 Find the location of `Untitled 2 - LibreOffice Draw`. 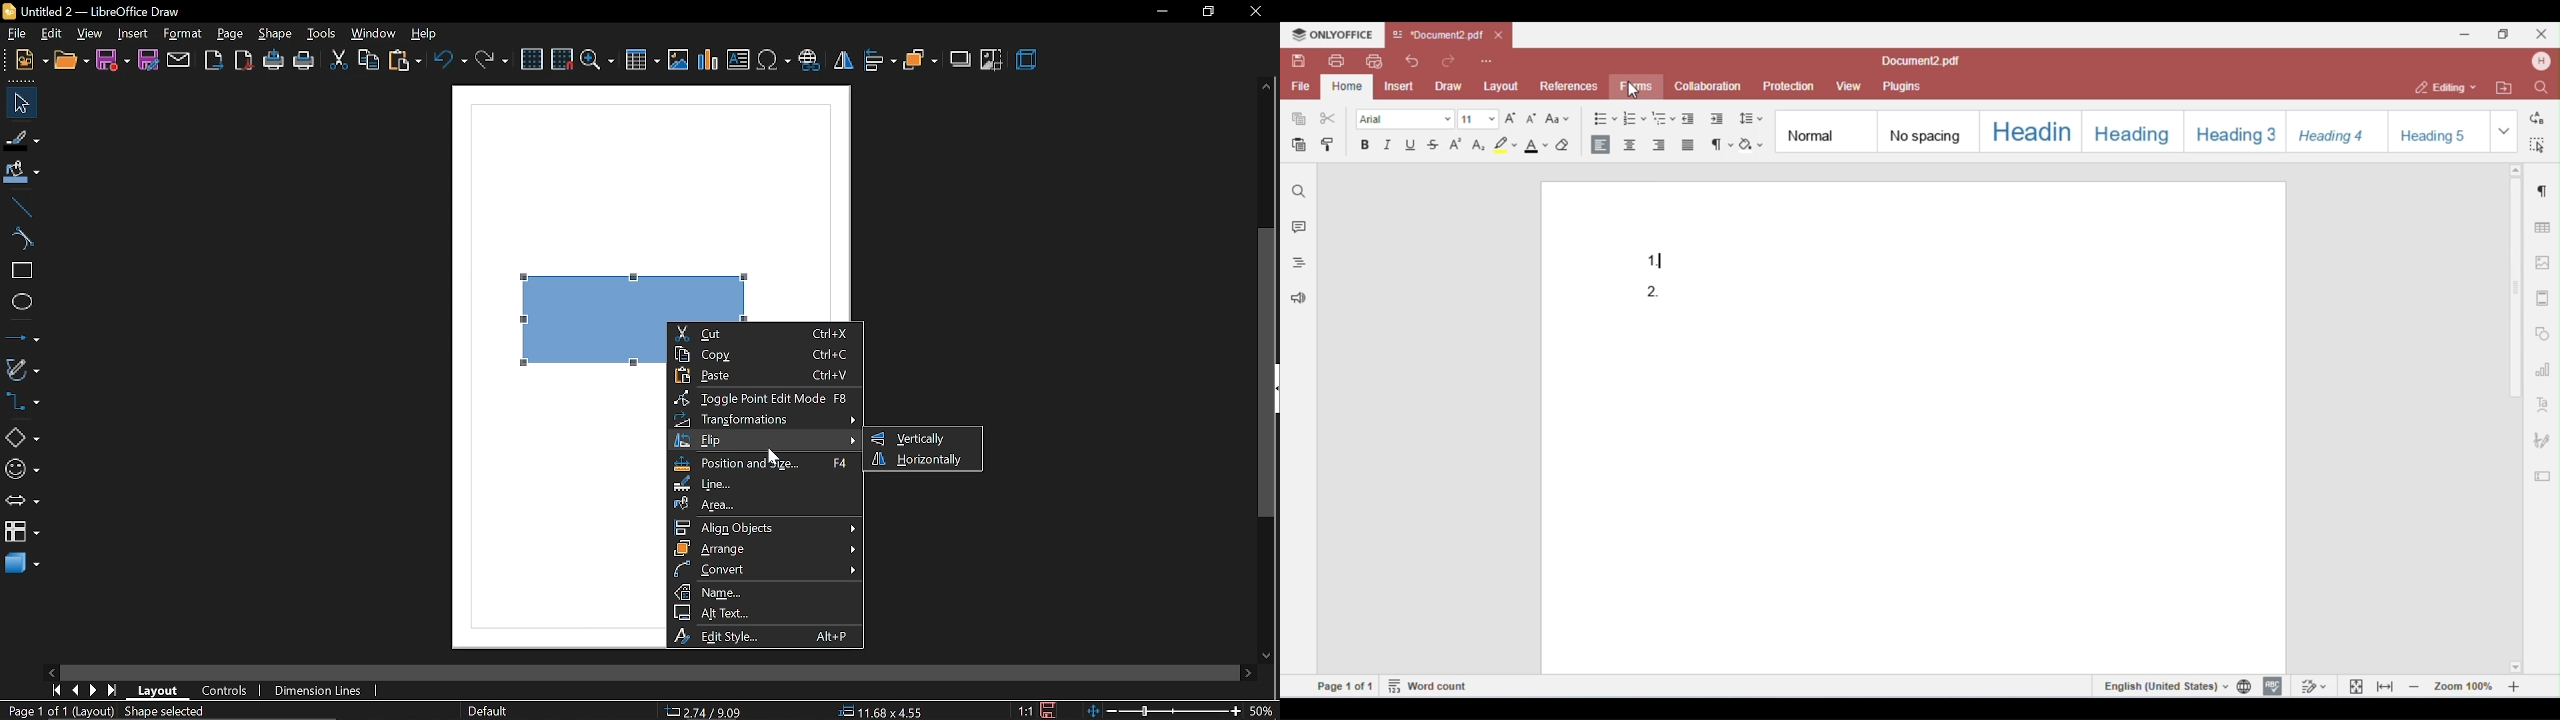

Untitled 2 - LibreOffice Draw is located at coordinates (96, 10).